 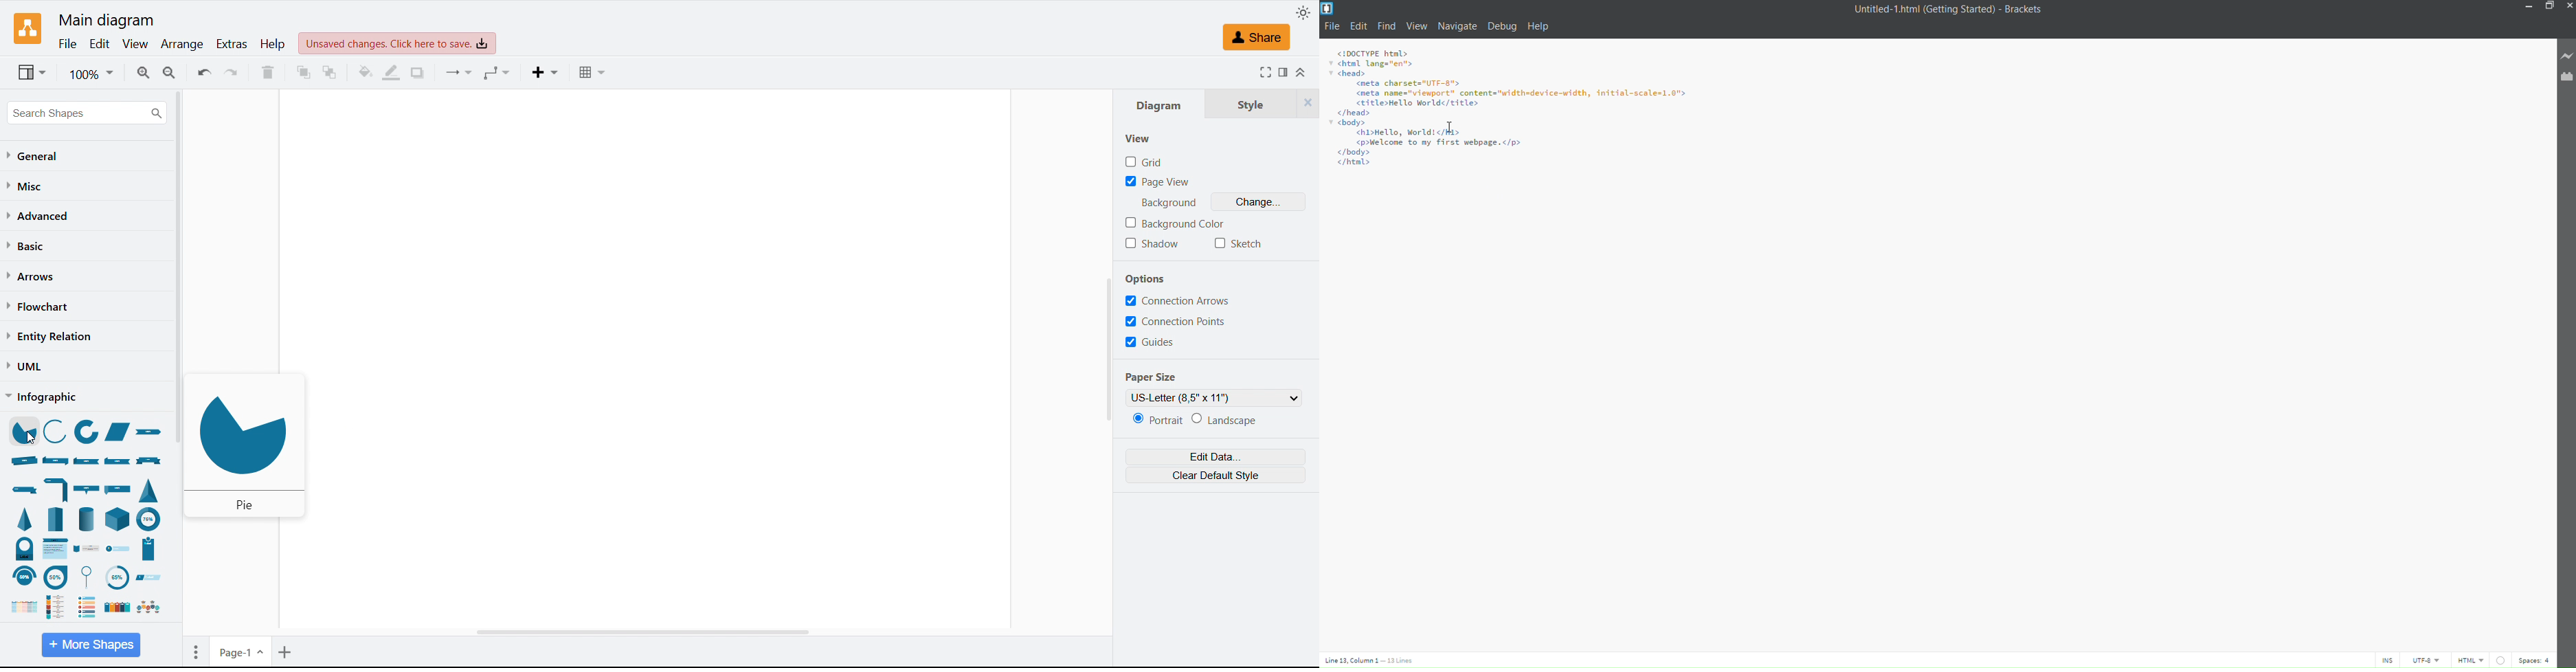 I want to click on Delete , so click(x=268, y=73).